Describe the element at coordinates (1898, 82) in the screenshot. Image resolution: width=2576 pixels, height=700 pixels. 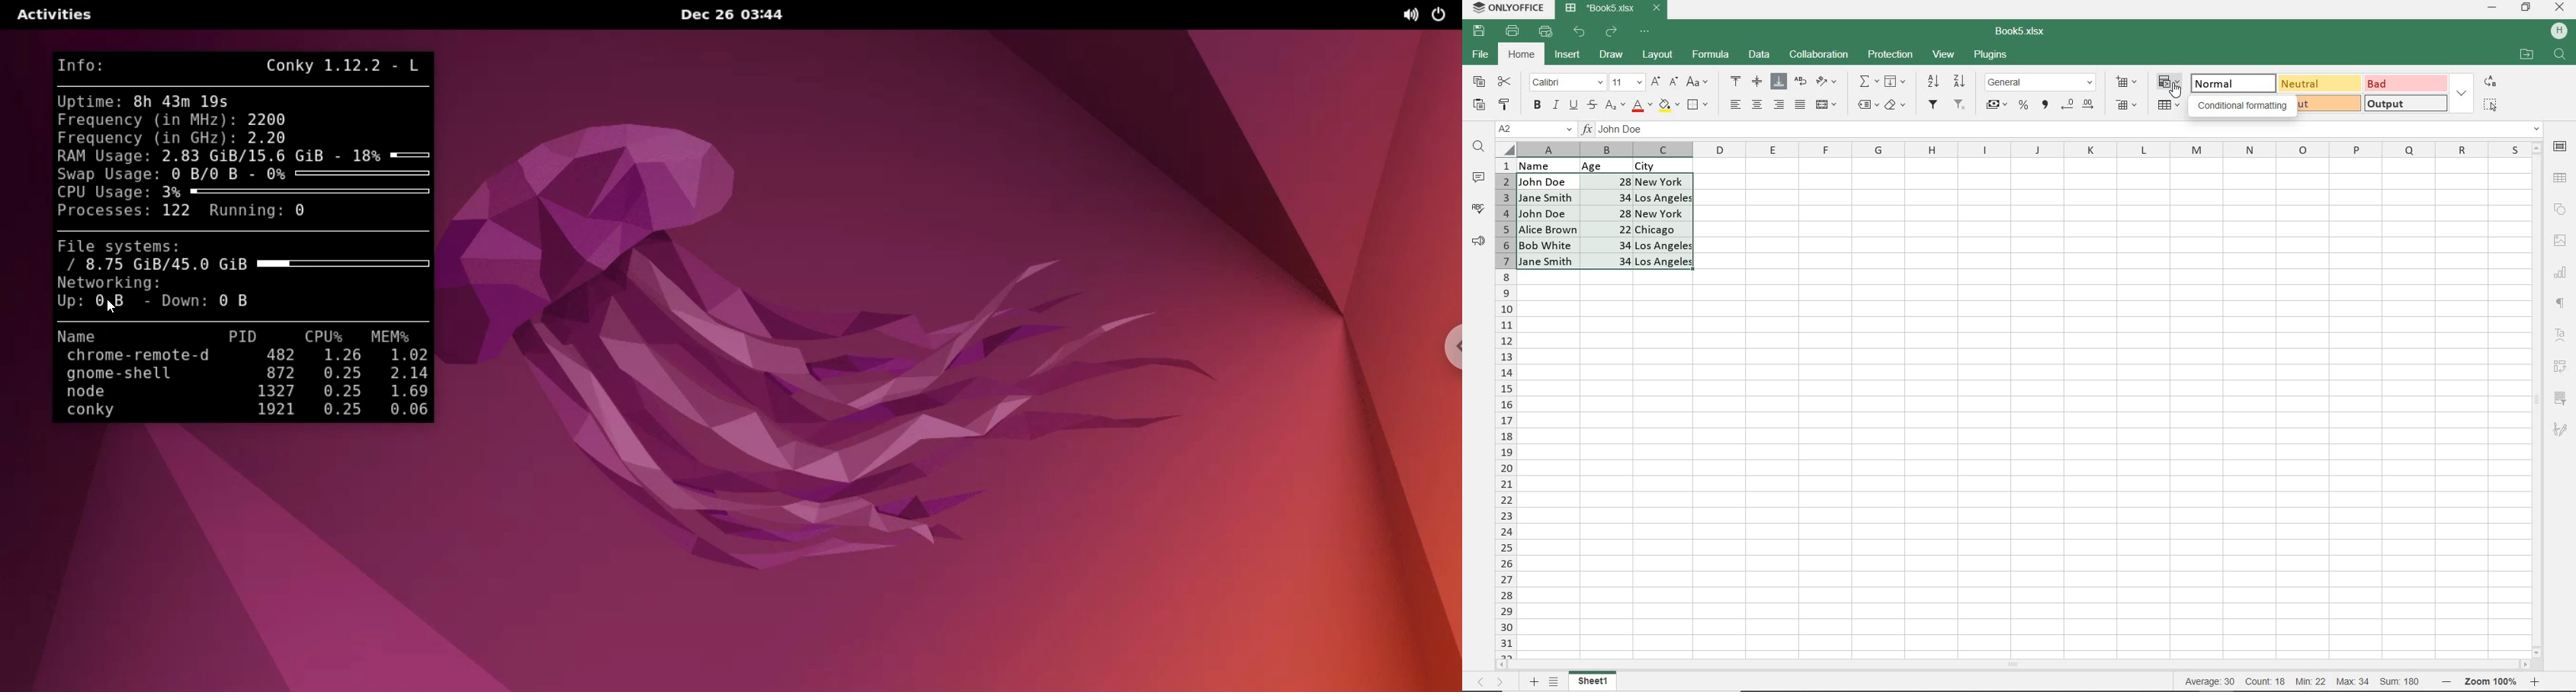
I see `FILL` at that location.